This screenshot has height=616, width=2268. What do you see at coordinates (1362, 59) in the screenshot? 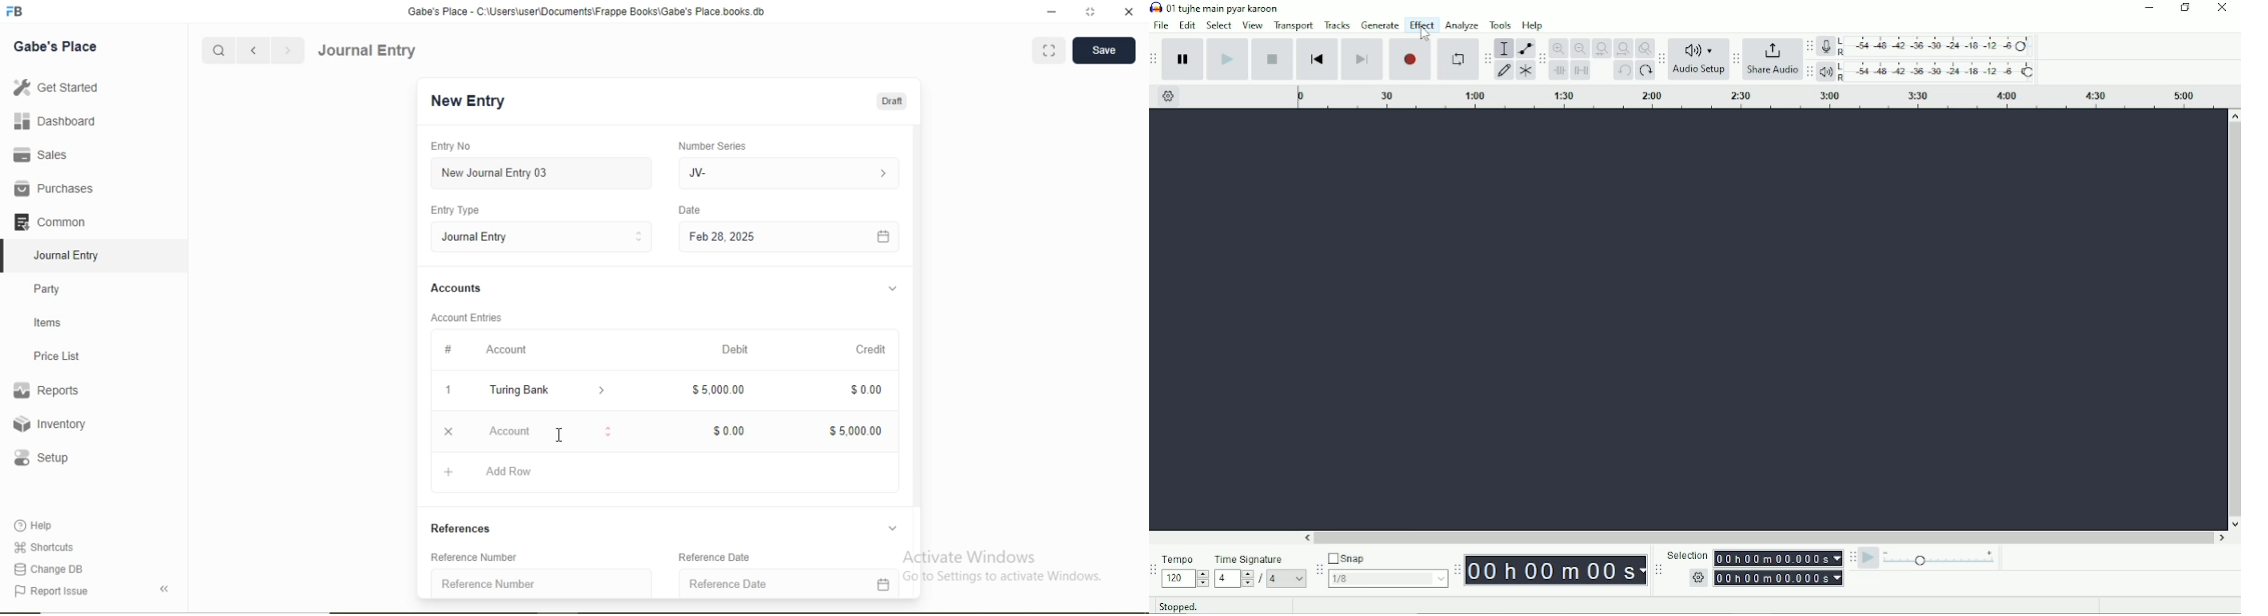
I see `Skip to end` at bounding box center [1362, 59].